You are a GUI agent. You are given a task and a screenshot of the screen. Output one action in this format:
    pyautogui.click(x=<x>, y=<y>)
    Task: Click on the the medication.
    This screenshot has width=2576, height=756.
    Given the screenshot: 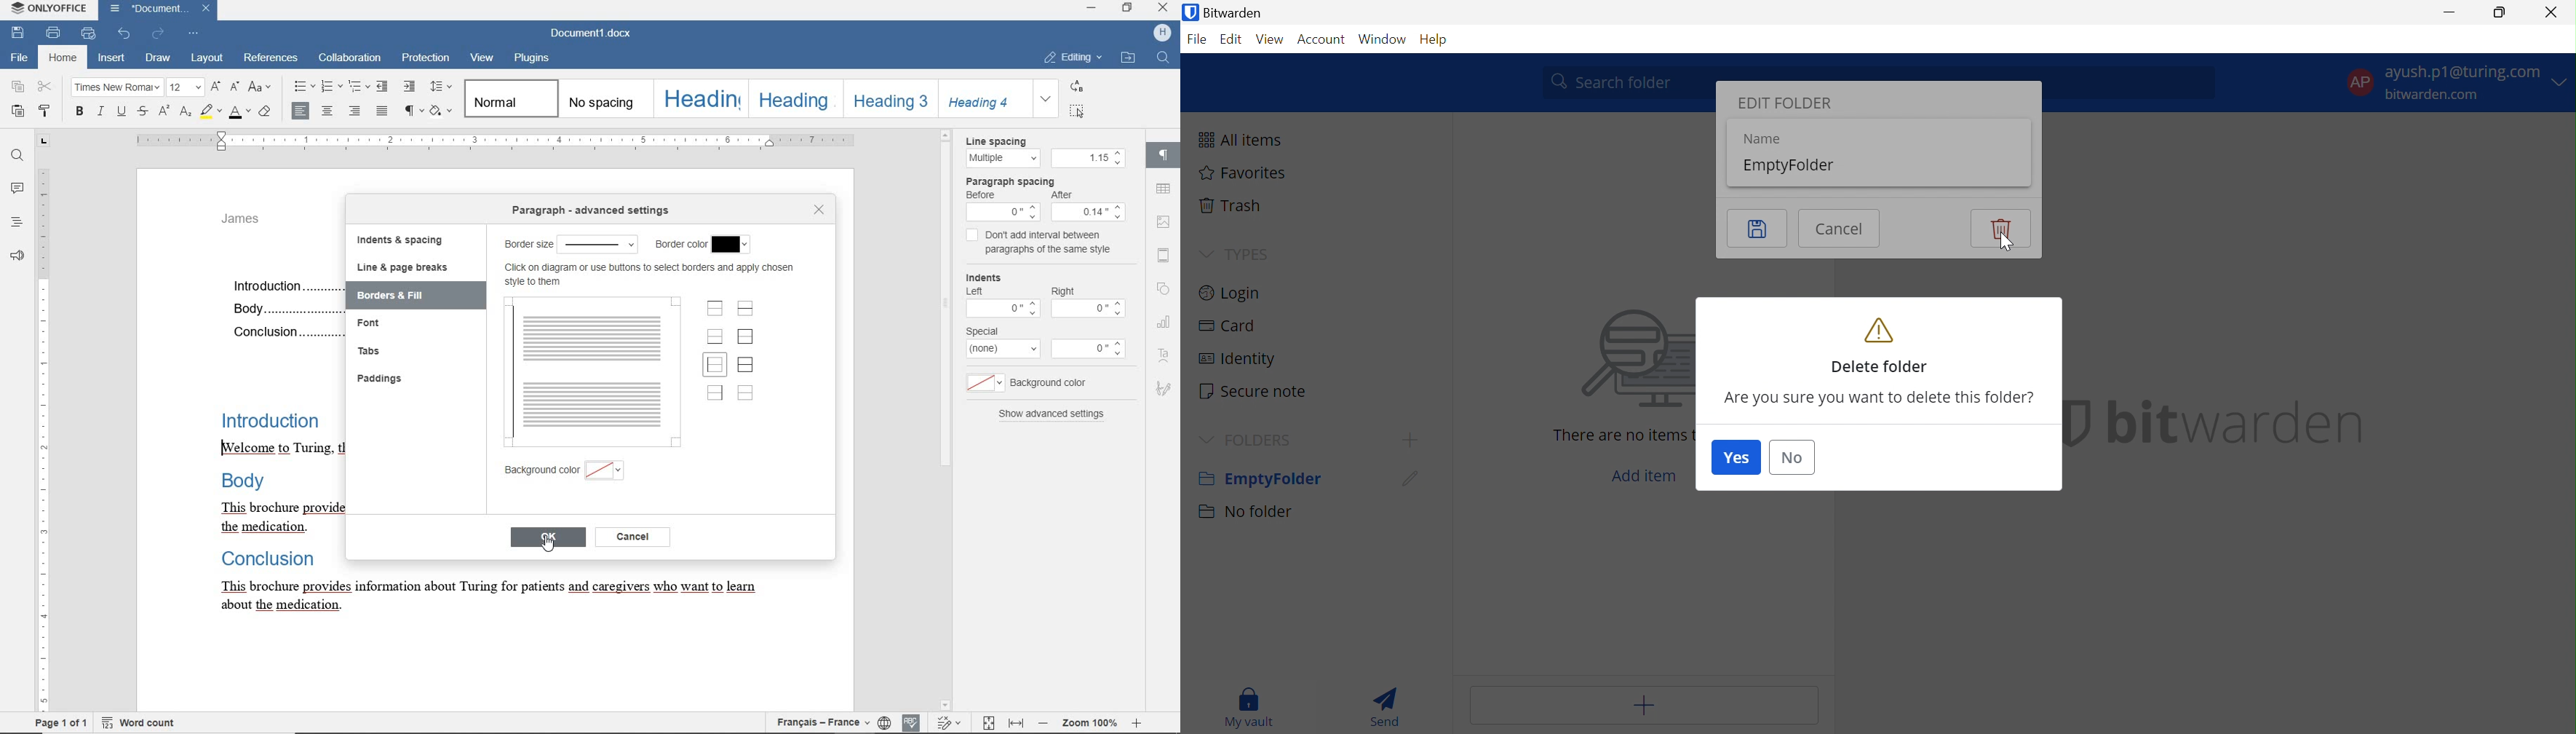 What is the action you would take?
    pyautogui.click(x=258, y=527)
    